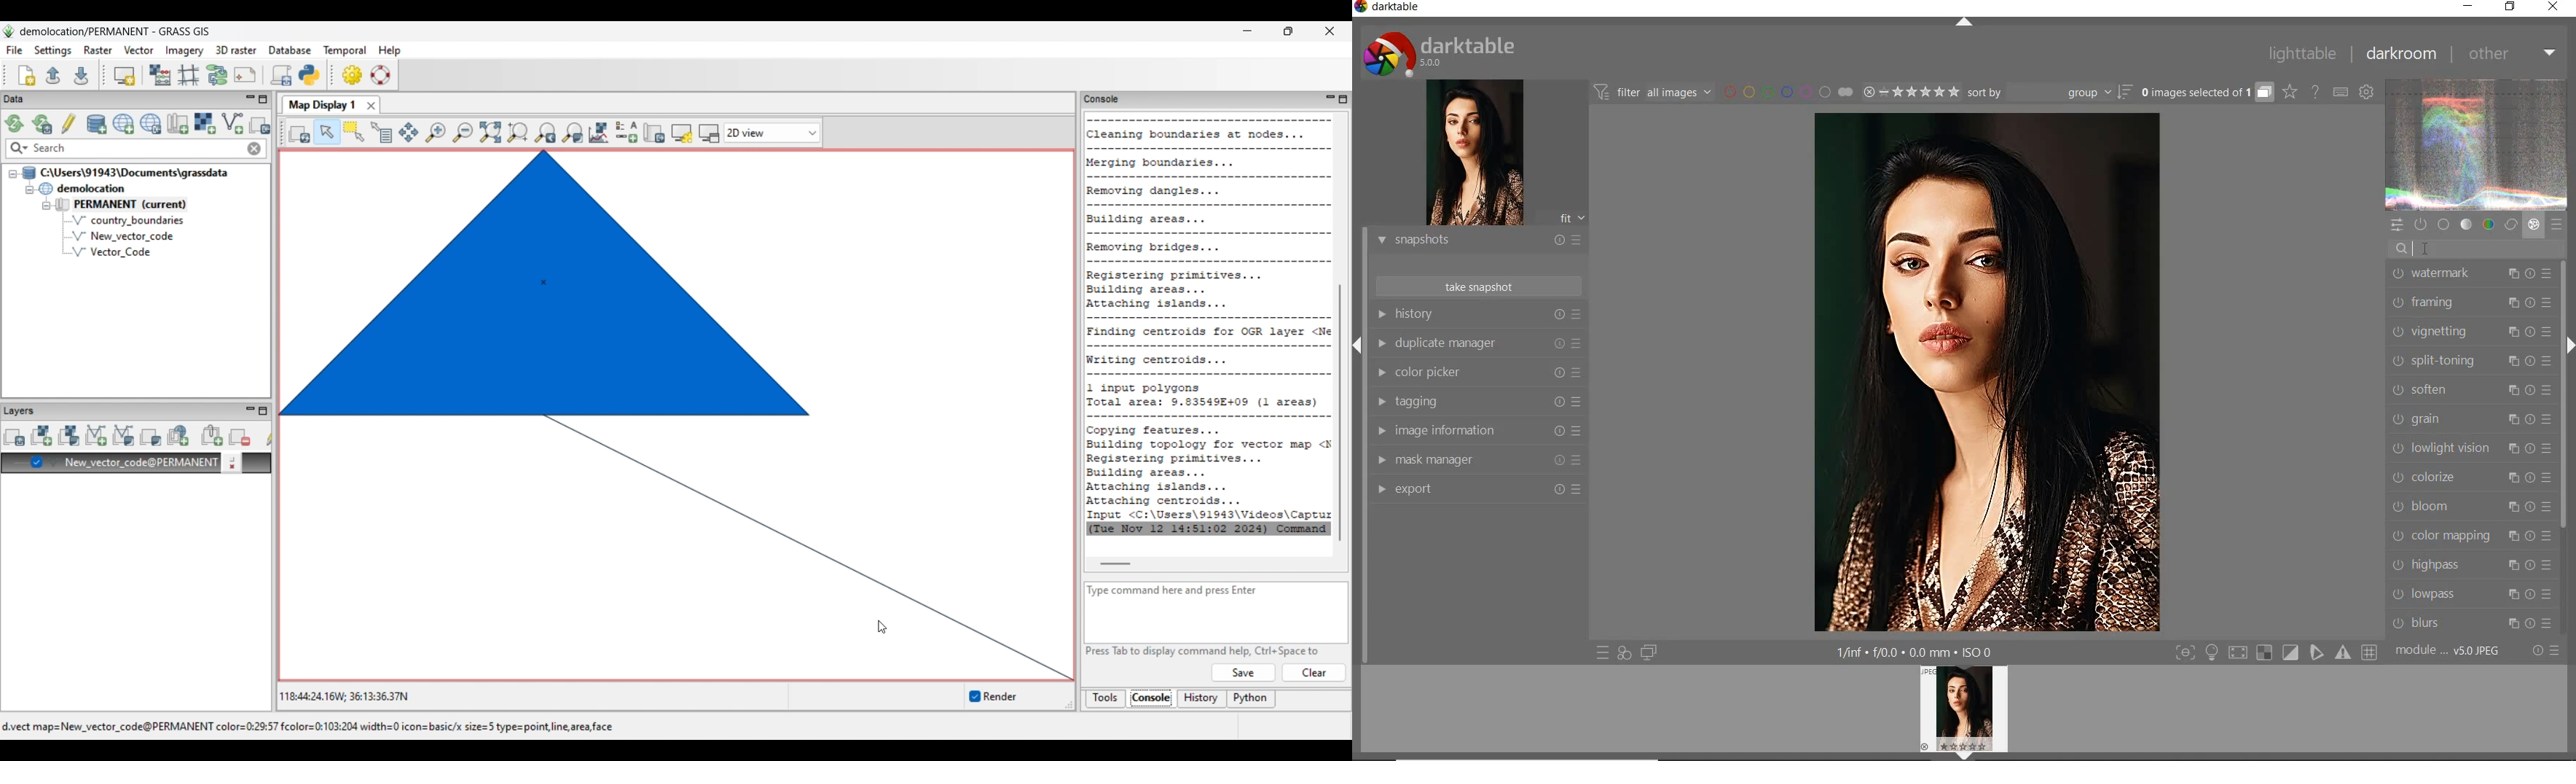 The width and height of the screenshot is (2576, 784). Describe the element at coordinates (2467, 477) in the screenshot. I see `COLORIZE` at that location.